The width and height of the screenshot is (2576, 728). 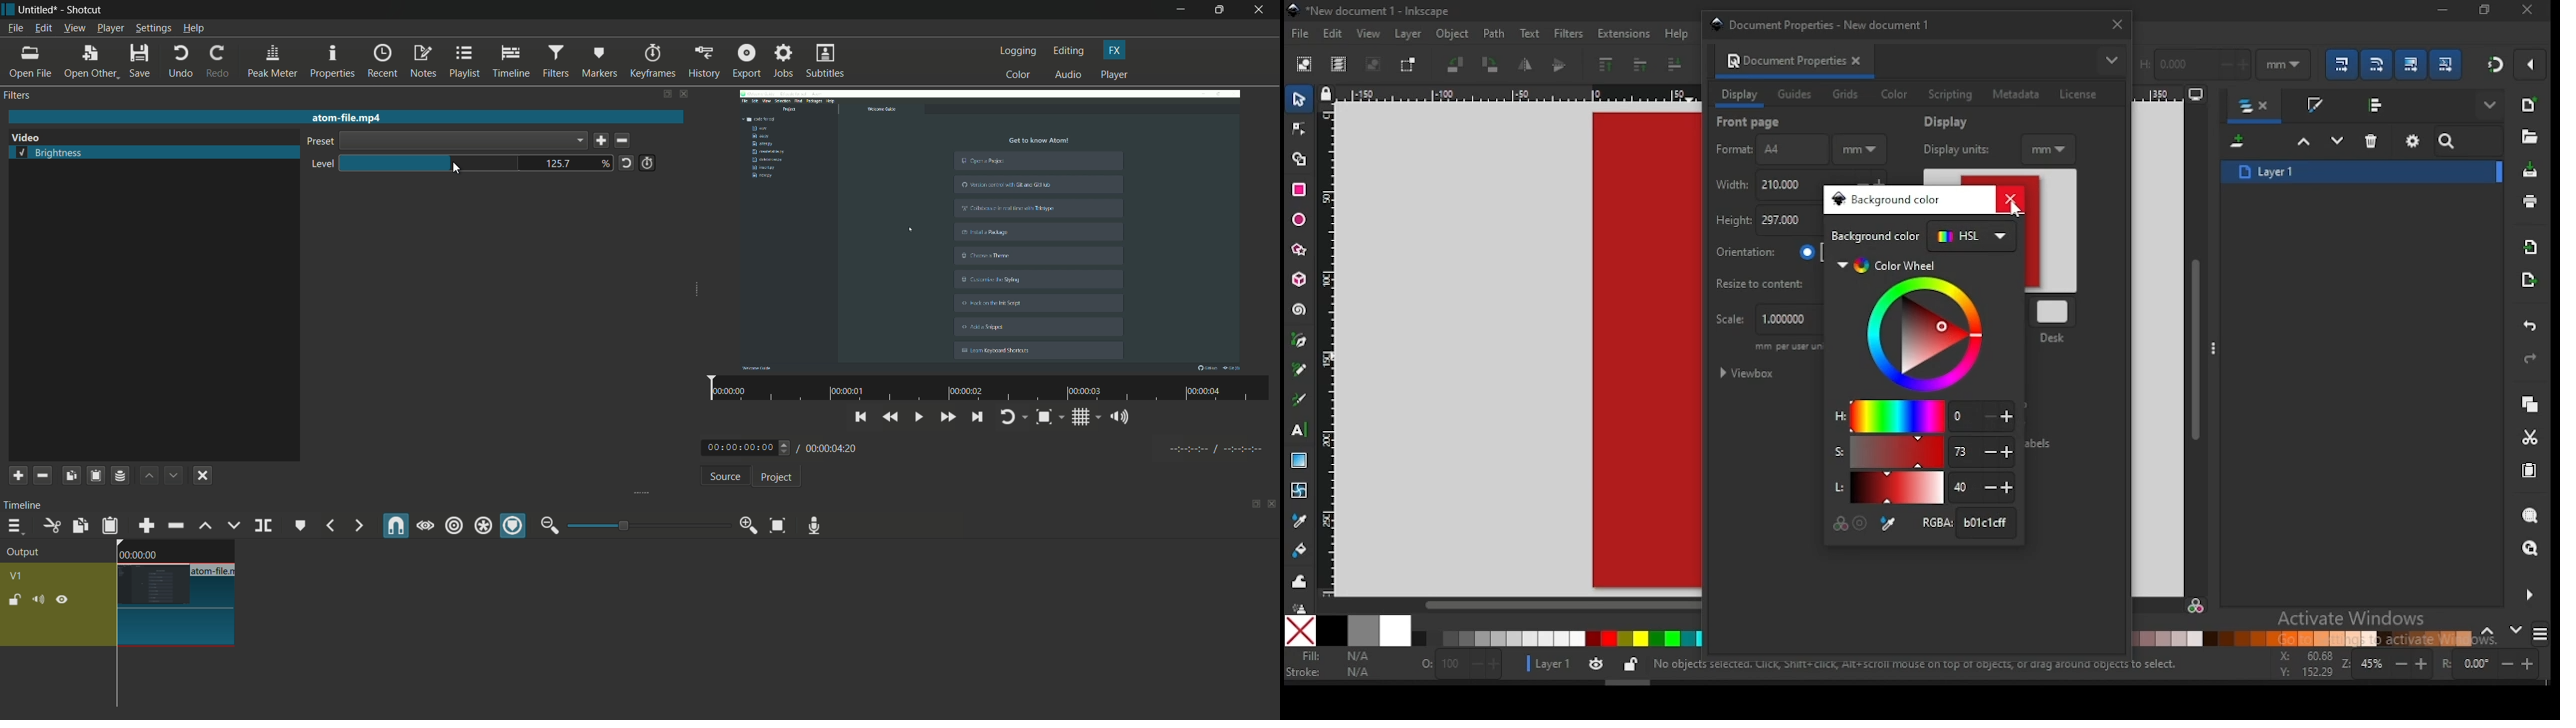 What do you see at coordinates (1115, 50) in the screenshot?
I see `fx` at bounding box center [1115, 50].